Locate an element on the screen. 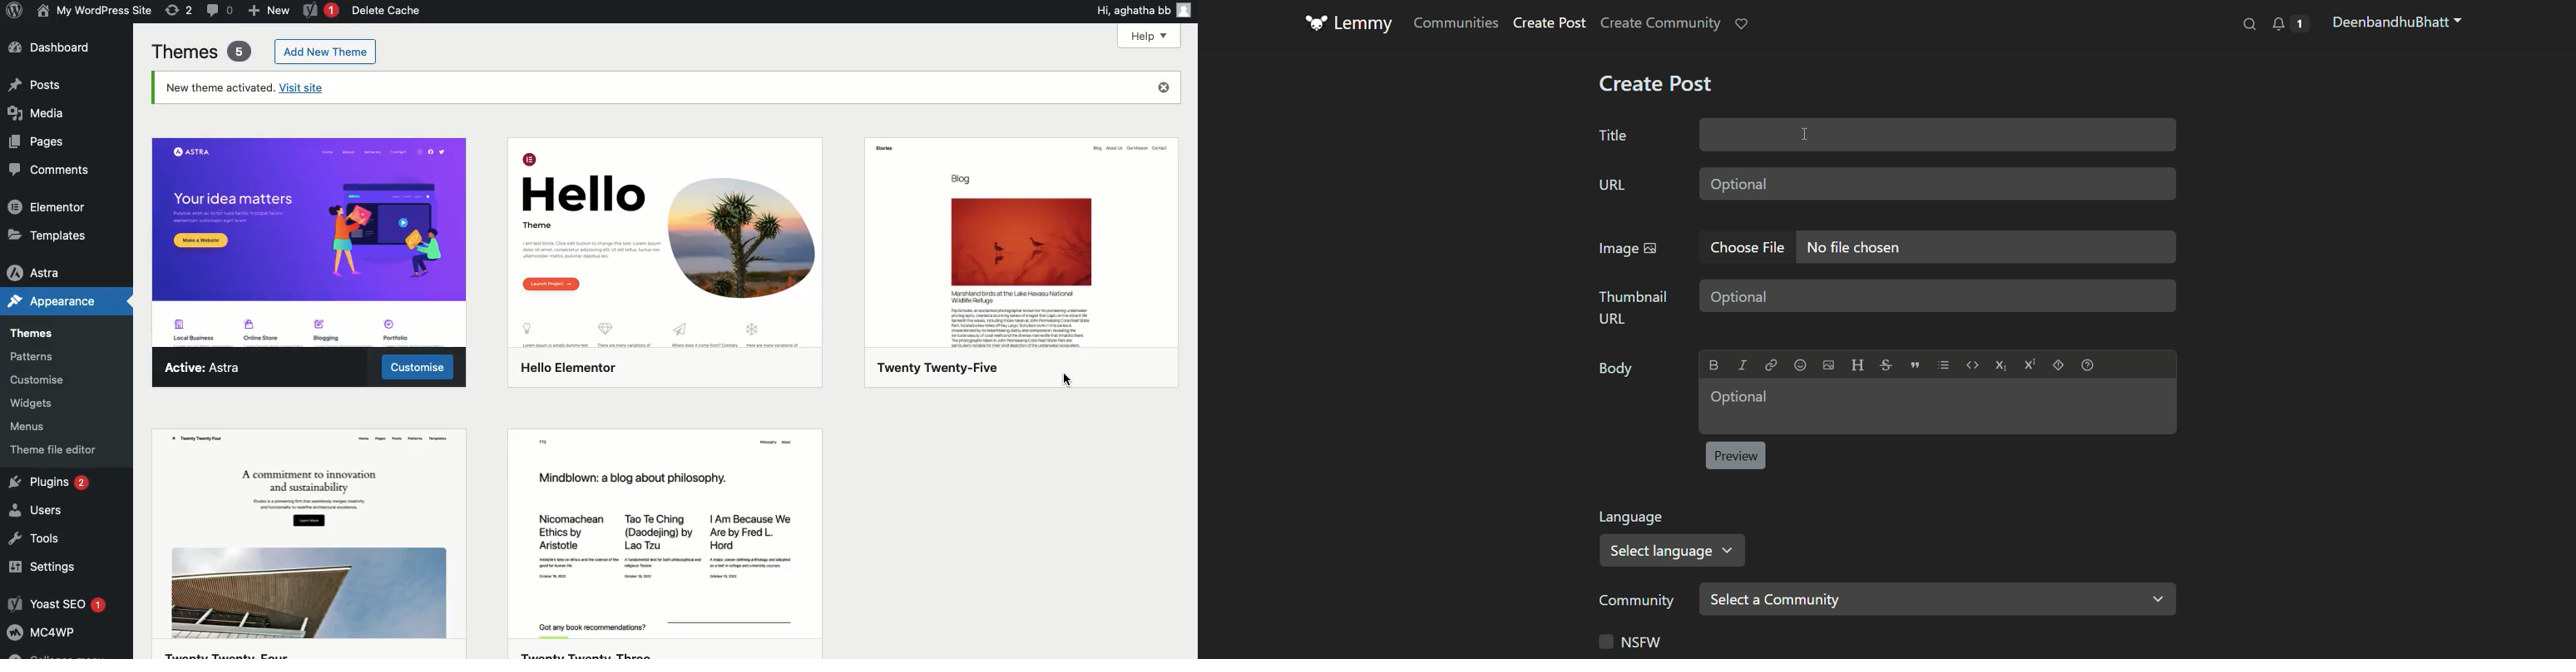 The width and height of the screenshot is (2576, 672). create post is located at coordinates (1655, 86).